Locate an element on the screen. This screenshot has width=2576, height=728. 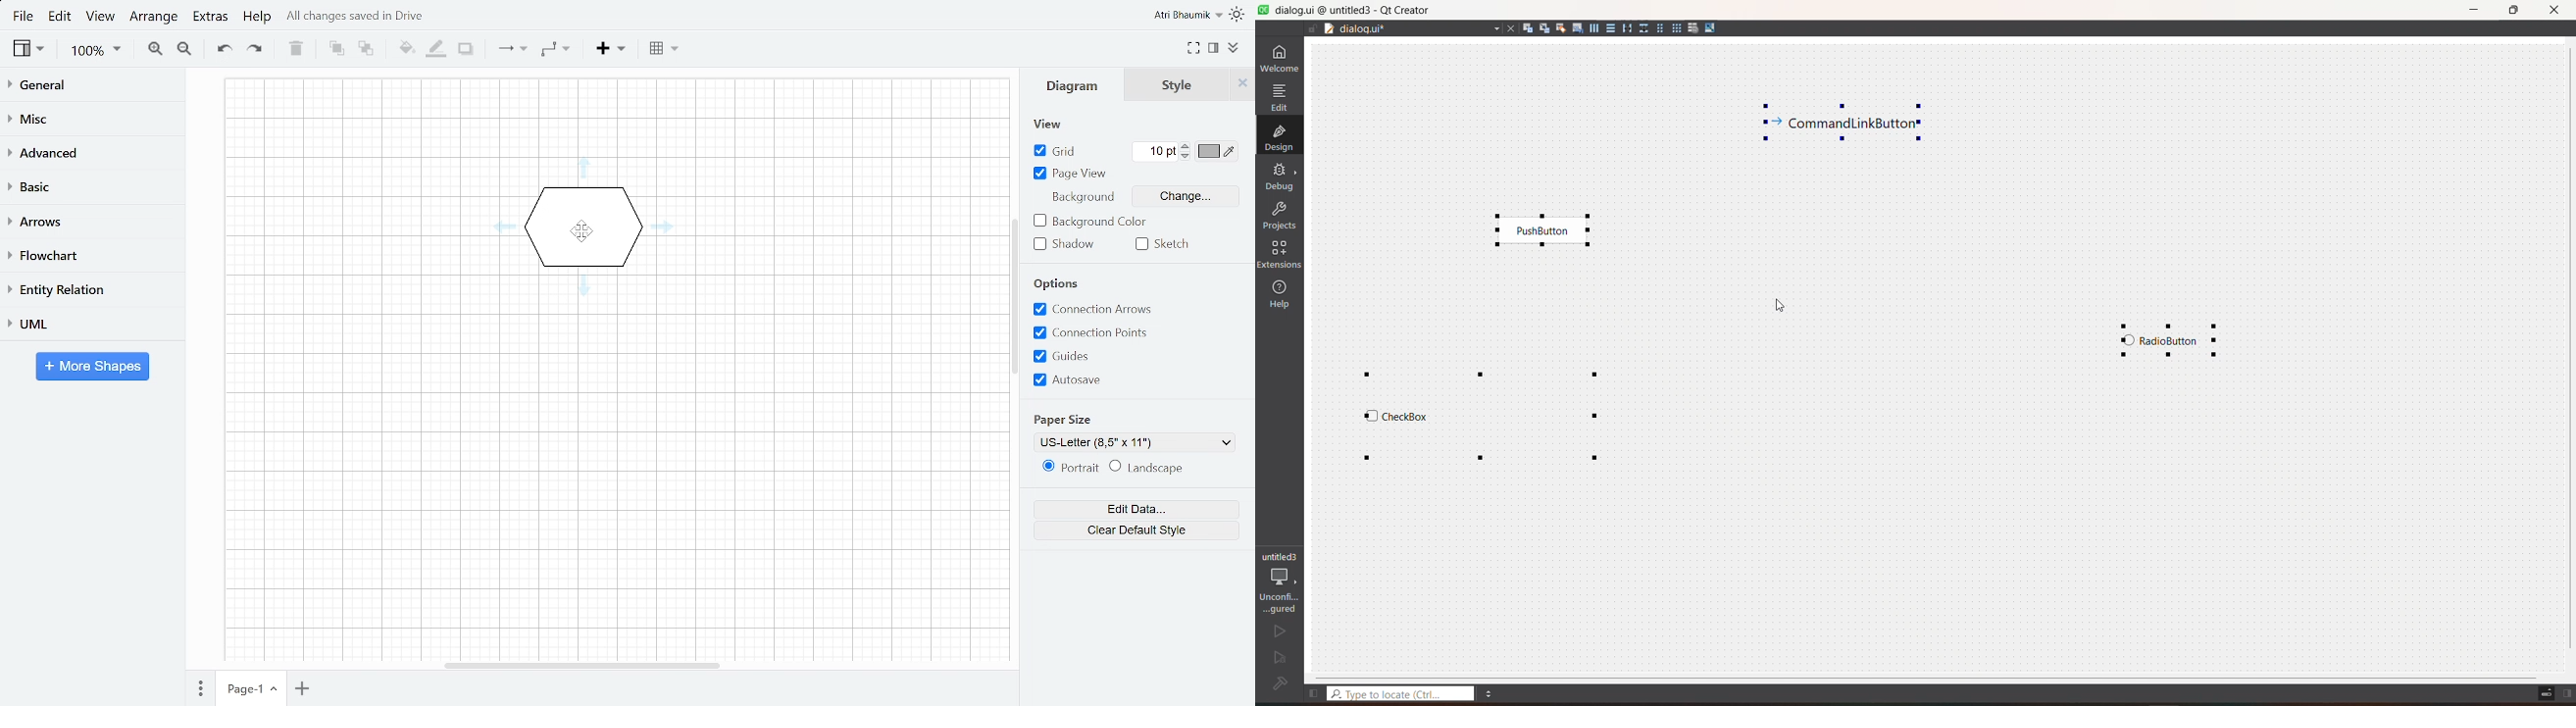
 is located at coordinates (1014, 296).